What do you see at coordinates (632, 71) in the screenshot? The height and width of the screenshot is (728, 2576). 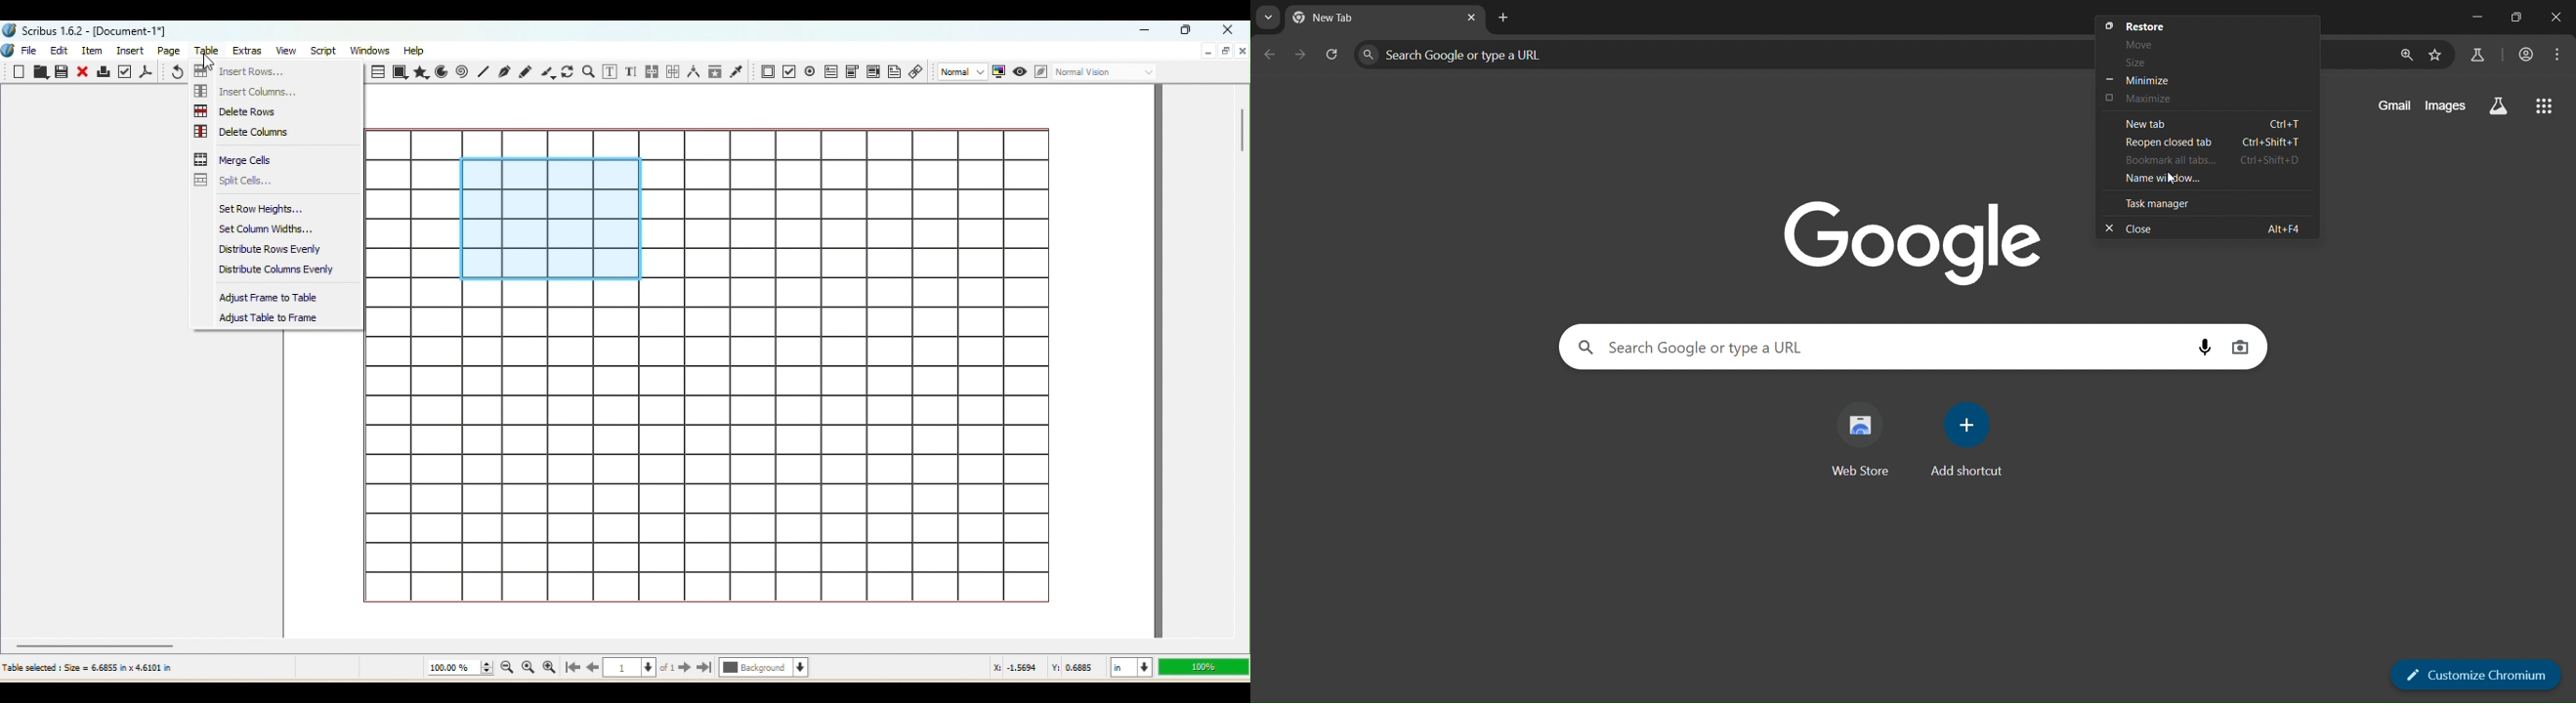 I see `Edit text with story editor` at bounding box center [632, 71].